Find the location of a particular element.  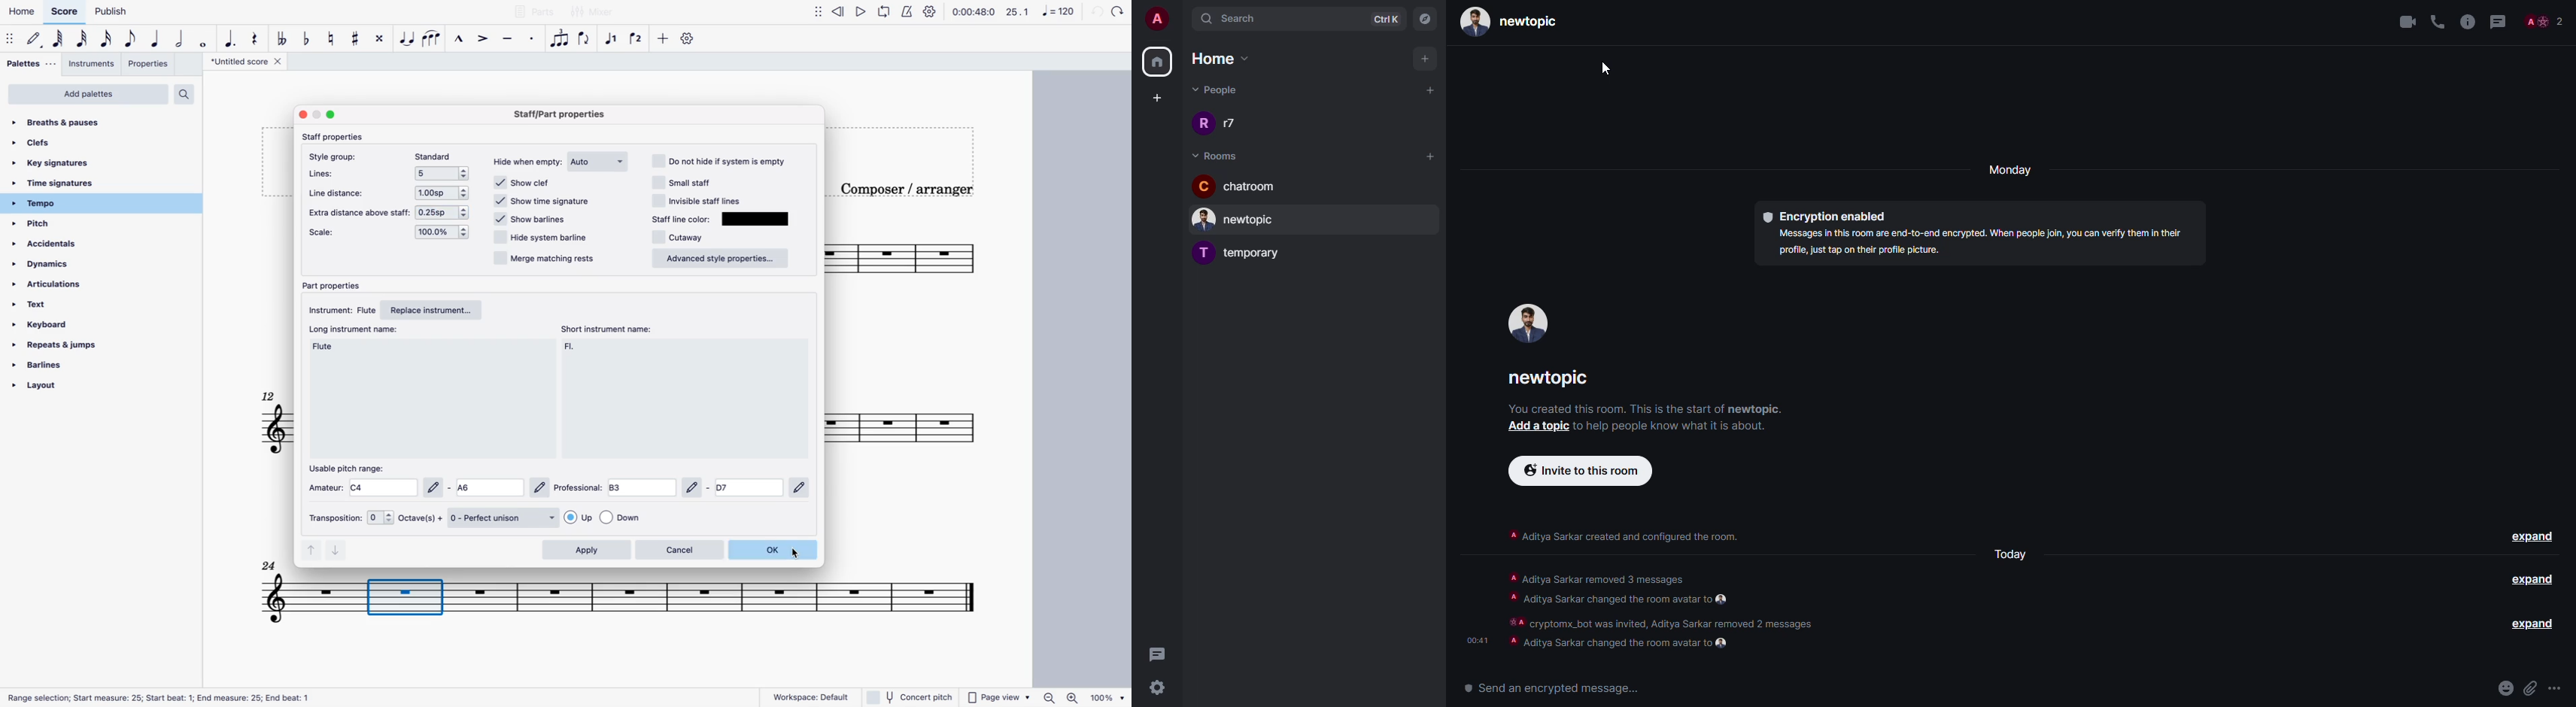

minimize is located at coordinates (317, 114).